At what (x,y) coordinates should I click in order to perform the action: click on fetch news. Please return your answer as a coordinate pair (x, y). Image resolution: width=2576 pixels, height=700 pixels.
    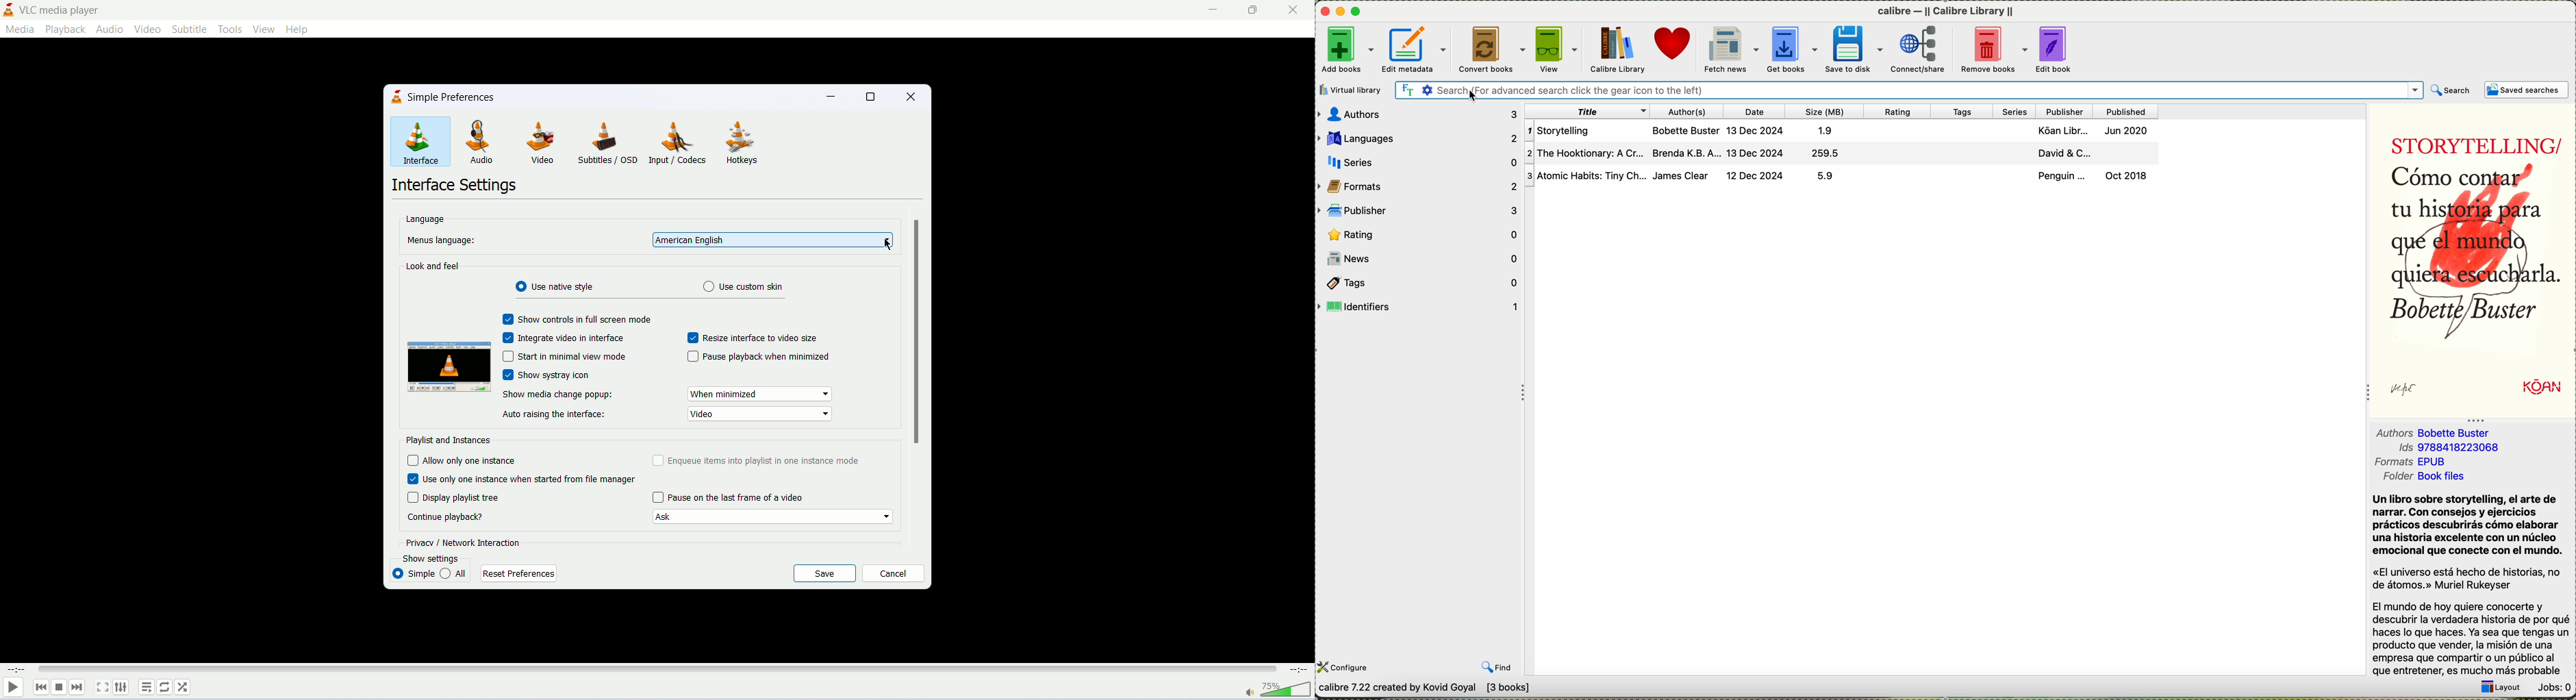
    Looking at the image, I should click on (1730, 49).